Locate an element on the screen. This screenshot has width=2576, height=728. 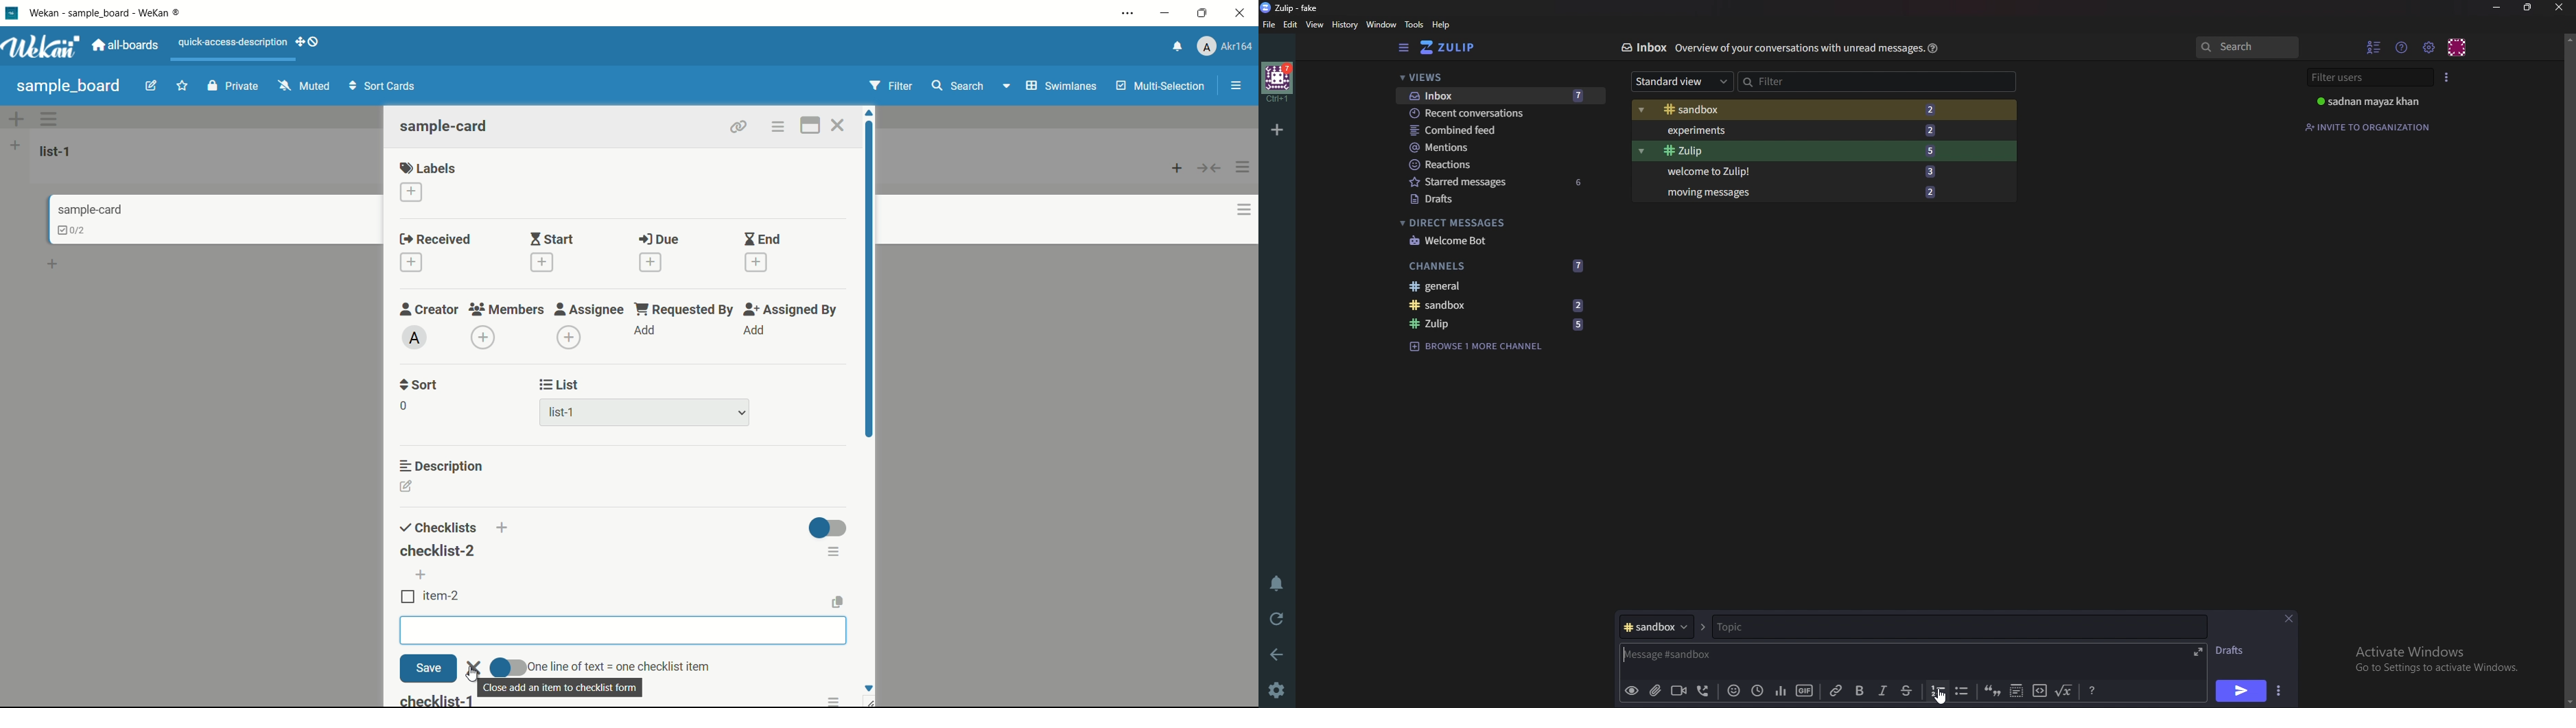
Reload is located at coordinates (1279, 617).